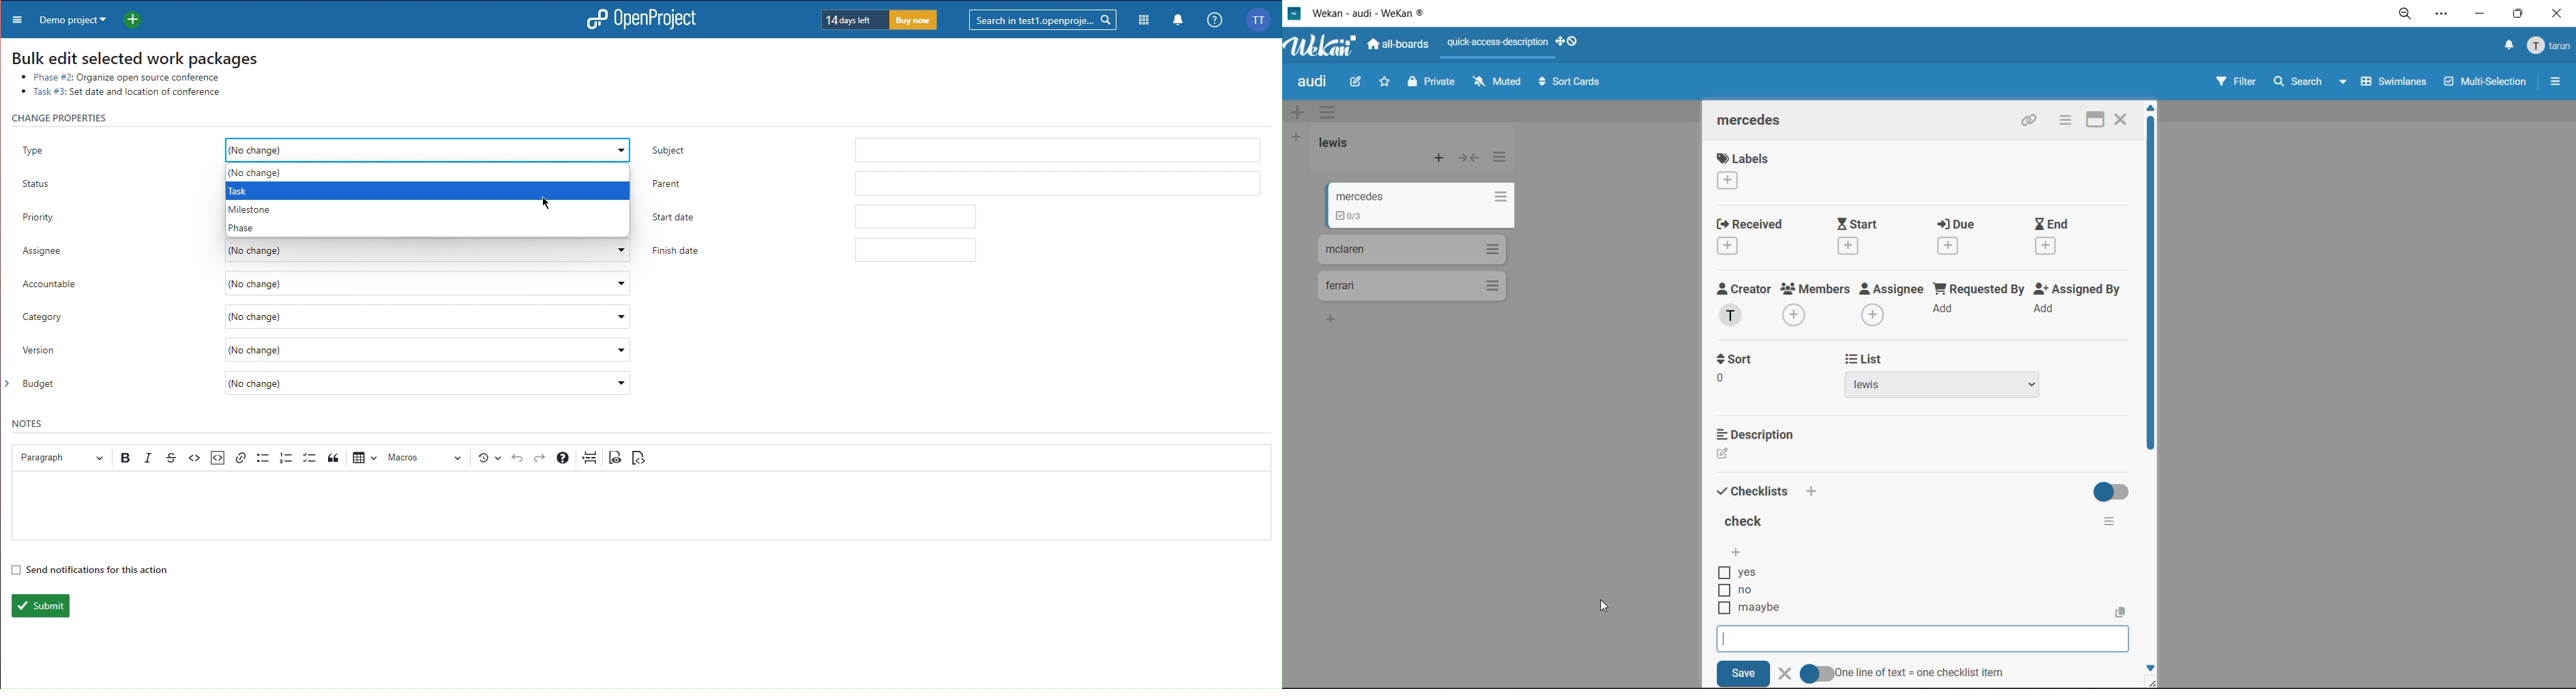 This screenshot has width=2576, height=700. I want to click on quick access description, so click(1499, 47).